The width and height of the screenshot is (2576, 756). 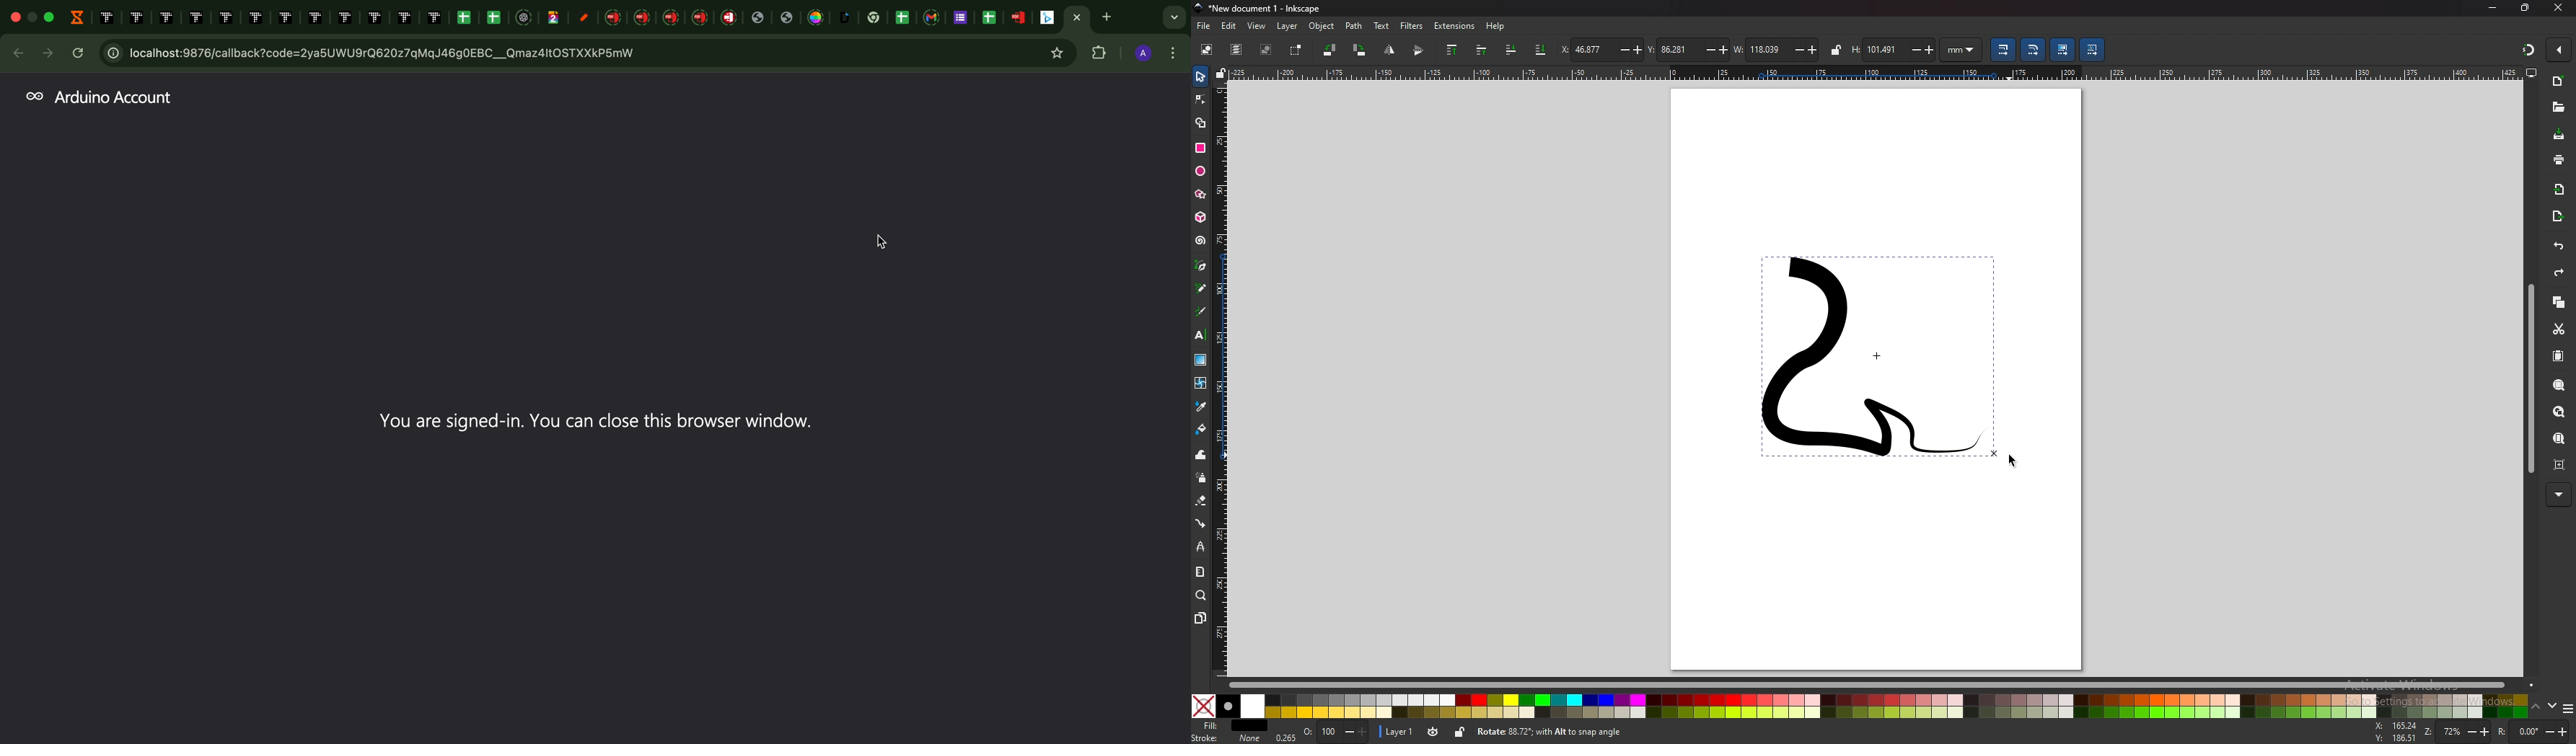 What do you see at coordinates (2567, 708) in the screenshot?
I see `more colors` at bounding box center [2567, 708].